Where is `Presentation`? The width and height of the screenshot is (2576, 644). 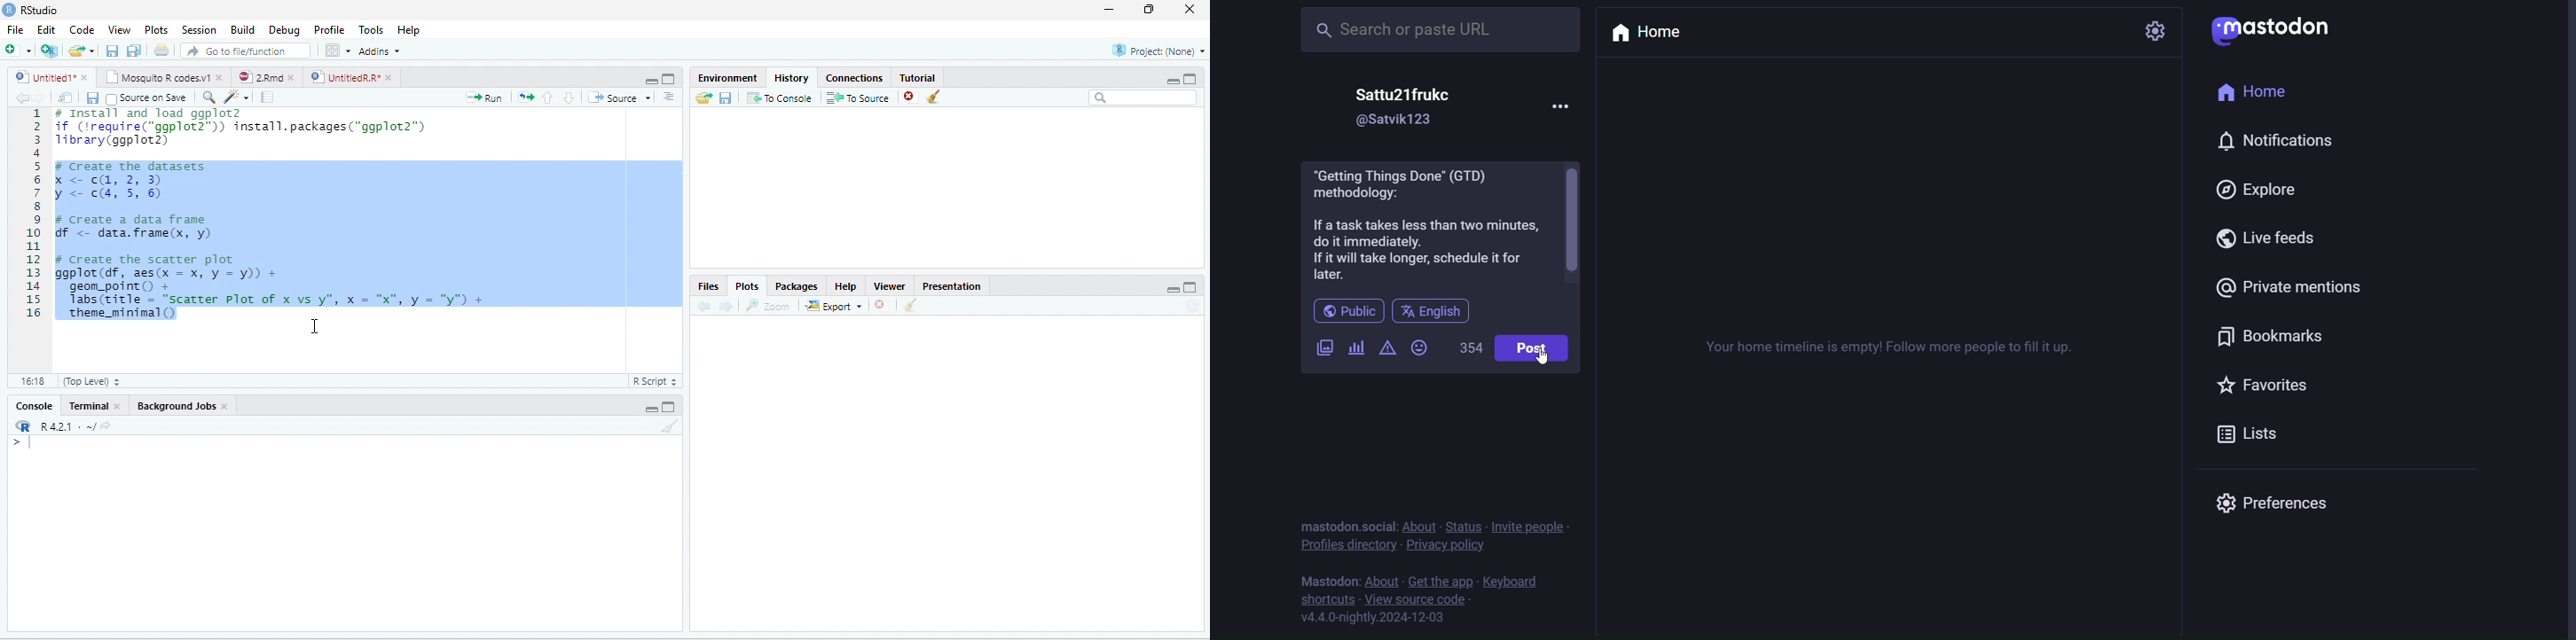 Presentation is located at coordinates (952, 285).